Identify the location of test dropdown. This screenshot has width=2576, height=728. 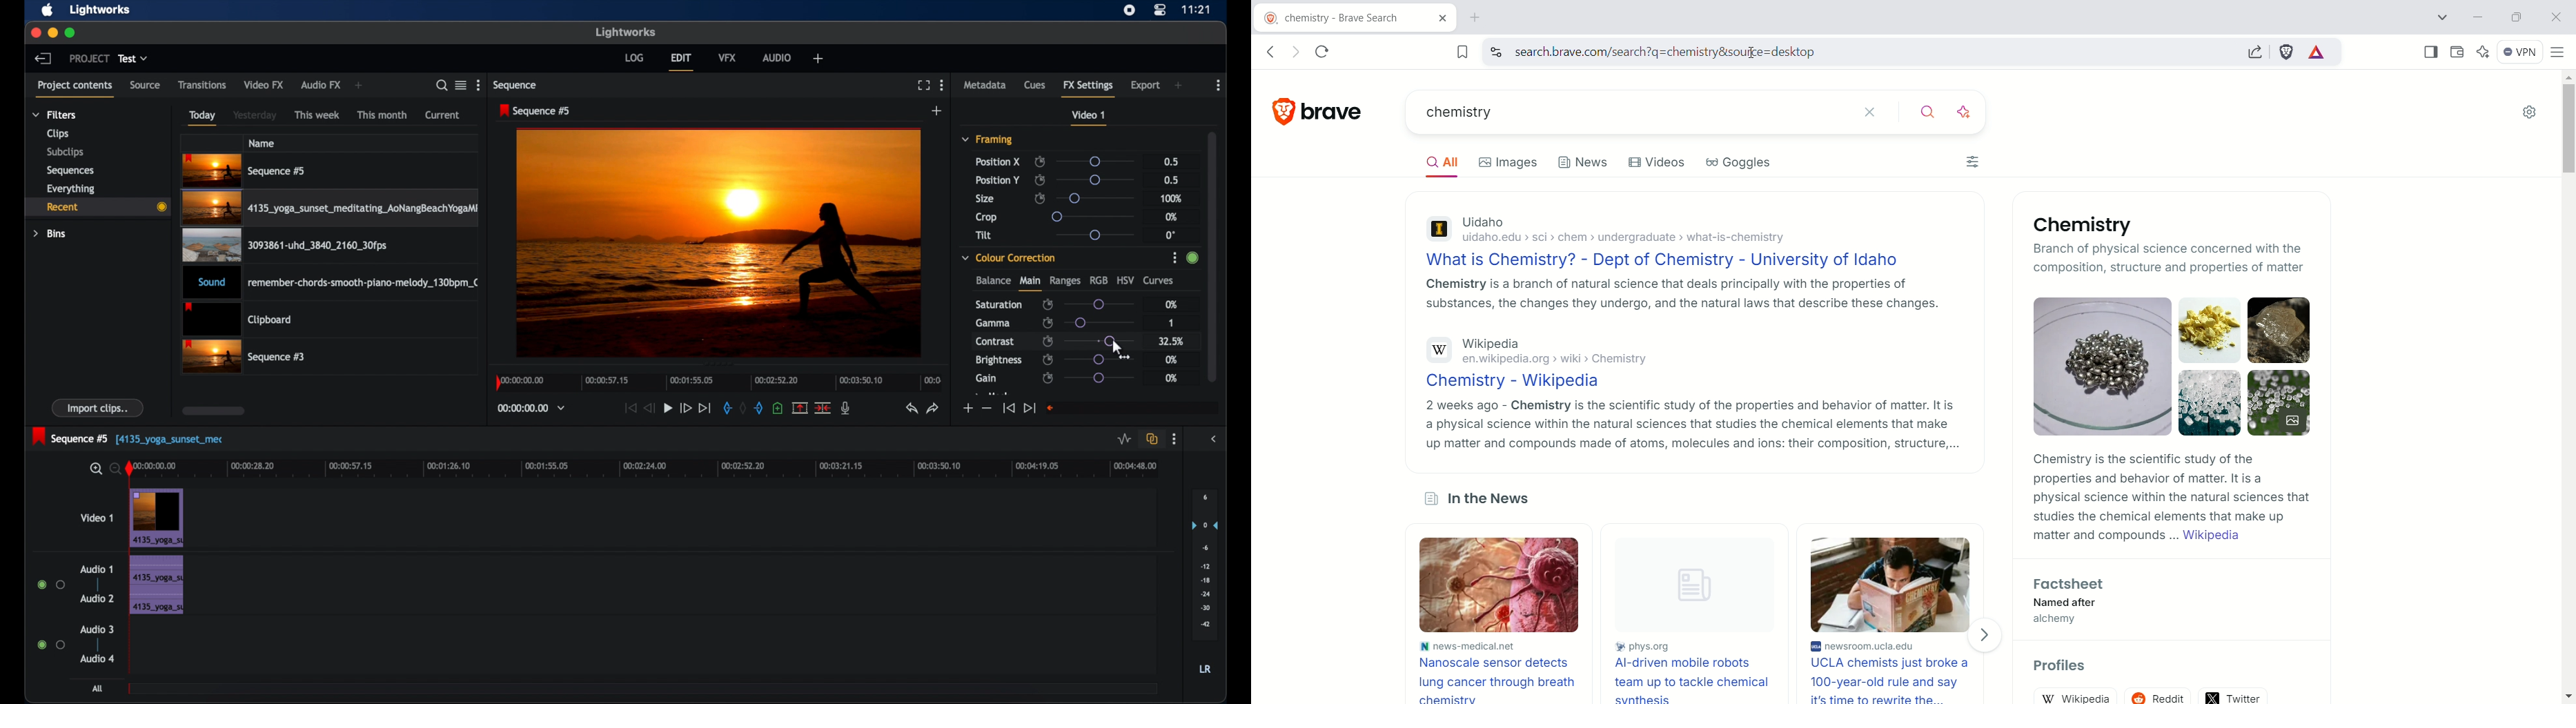
(133, 58).